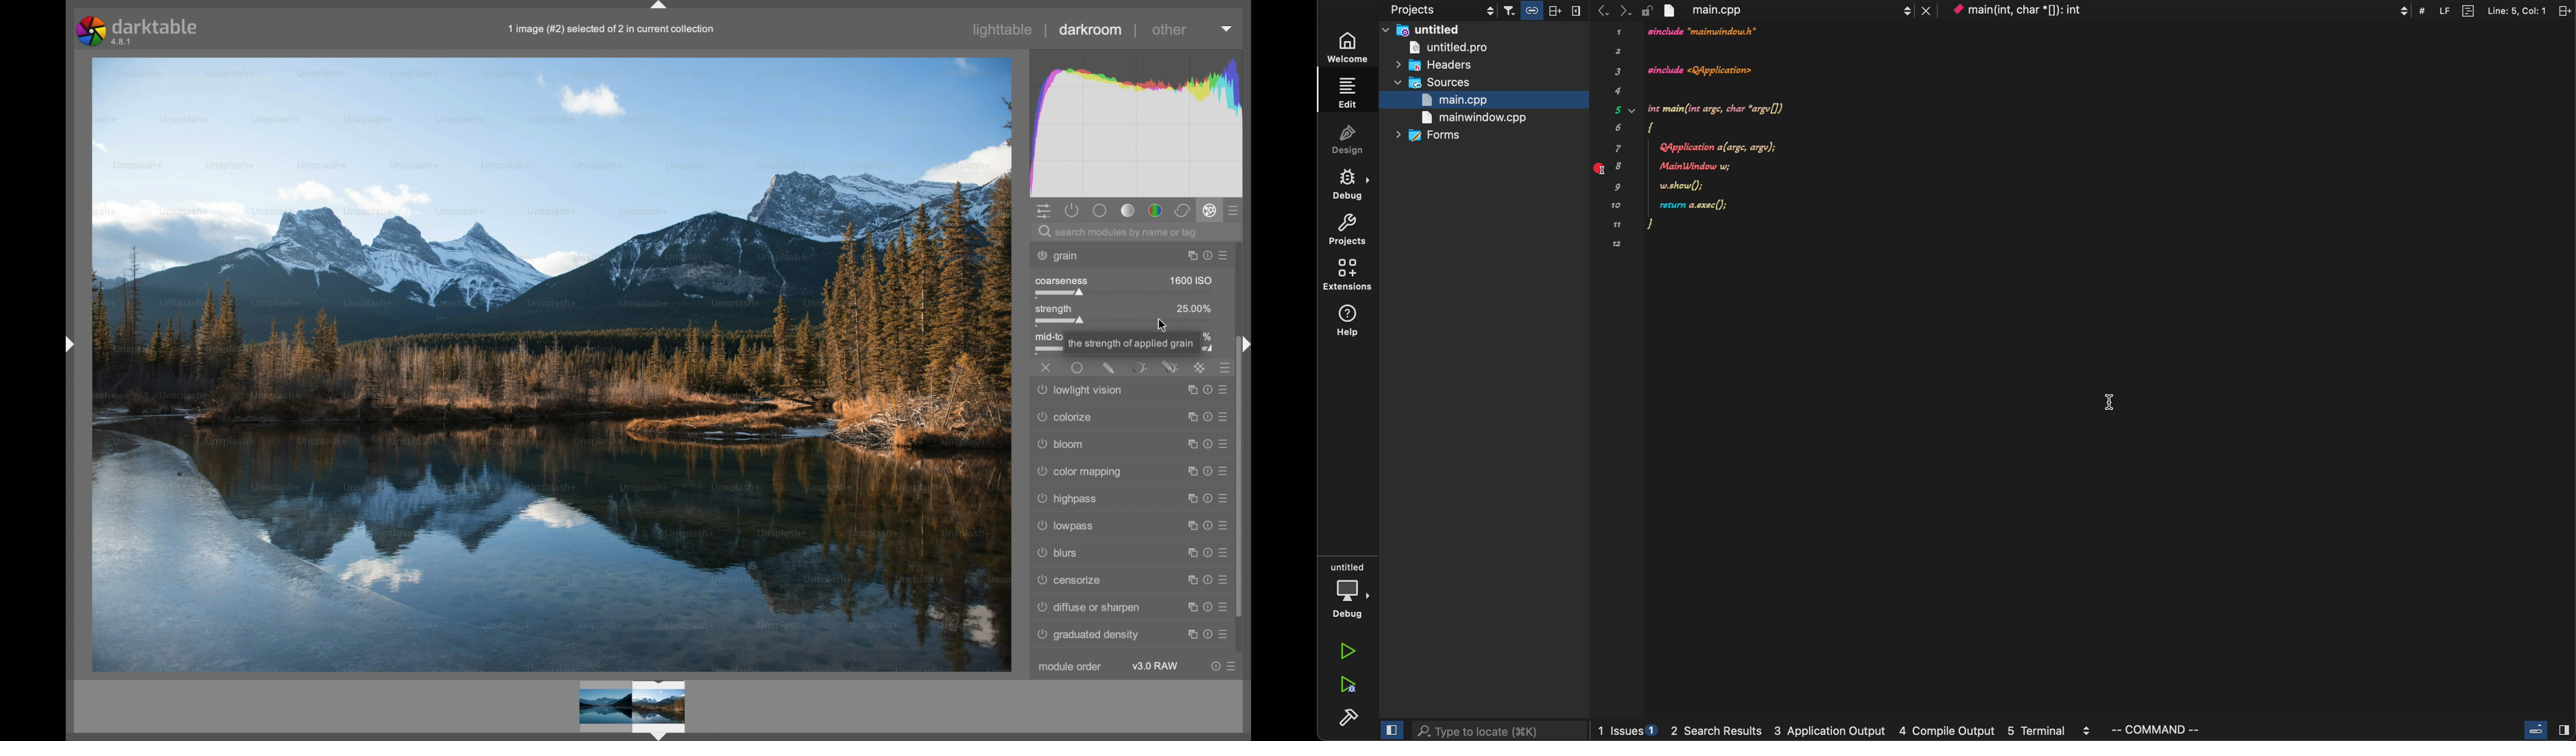  What do you see at coordinates (1208, 635) in the screenshot?
I see `reset parameters` at bounding box center [1208, 635].